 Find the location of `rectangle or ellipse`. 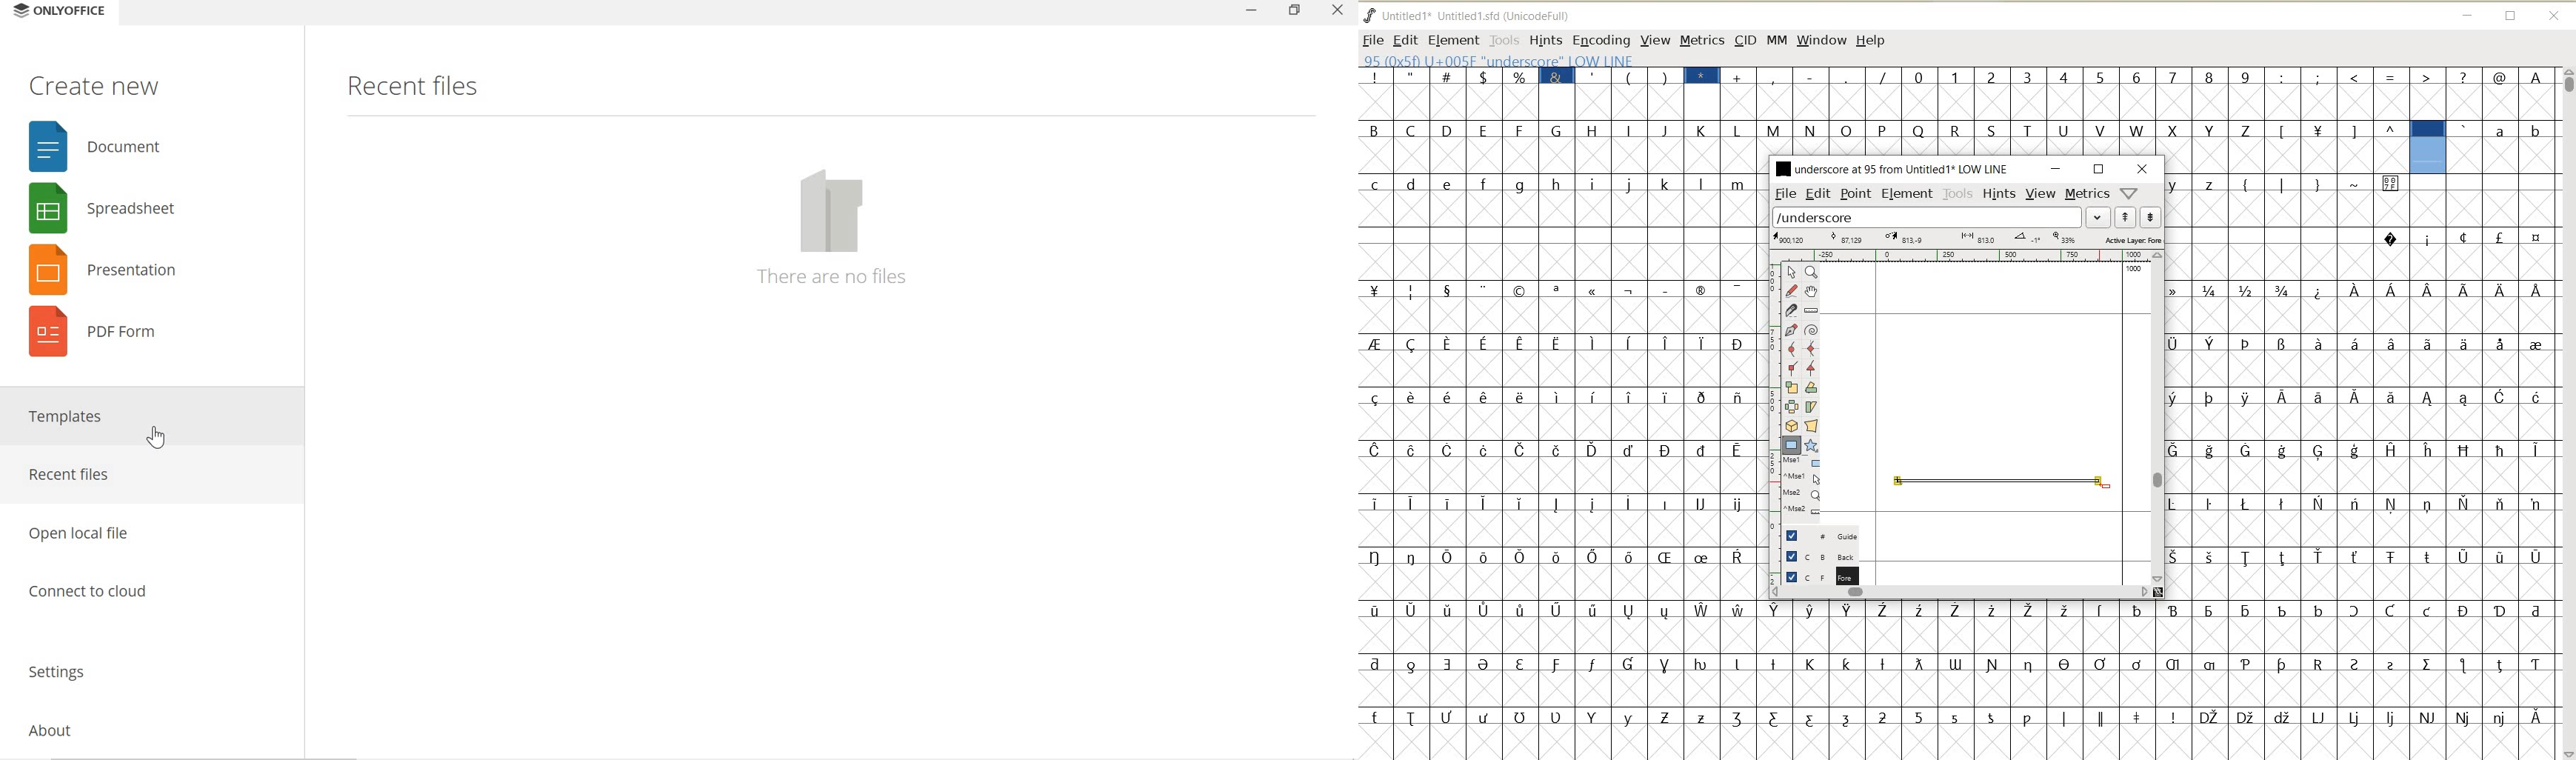

rectangle or ellipse is located at coordinates (1792, 445).